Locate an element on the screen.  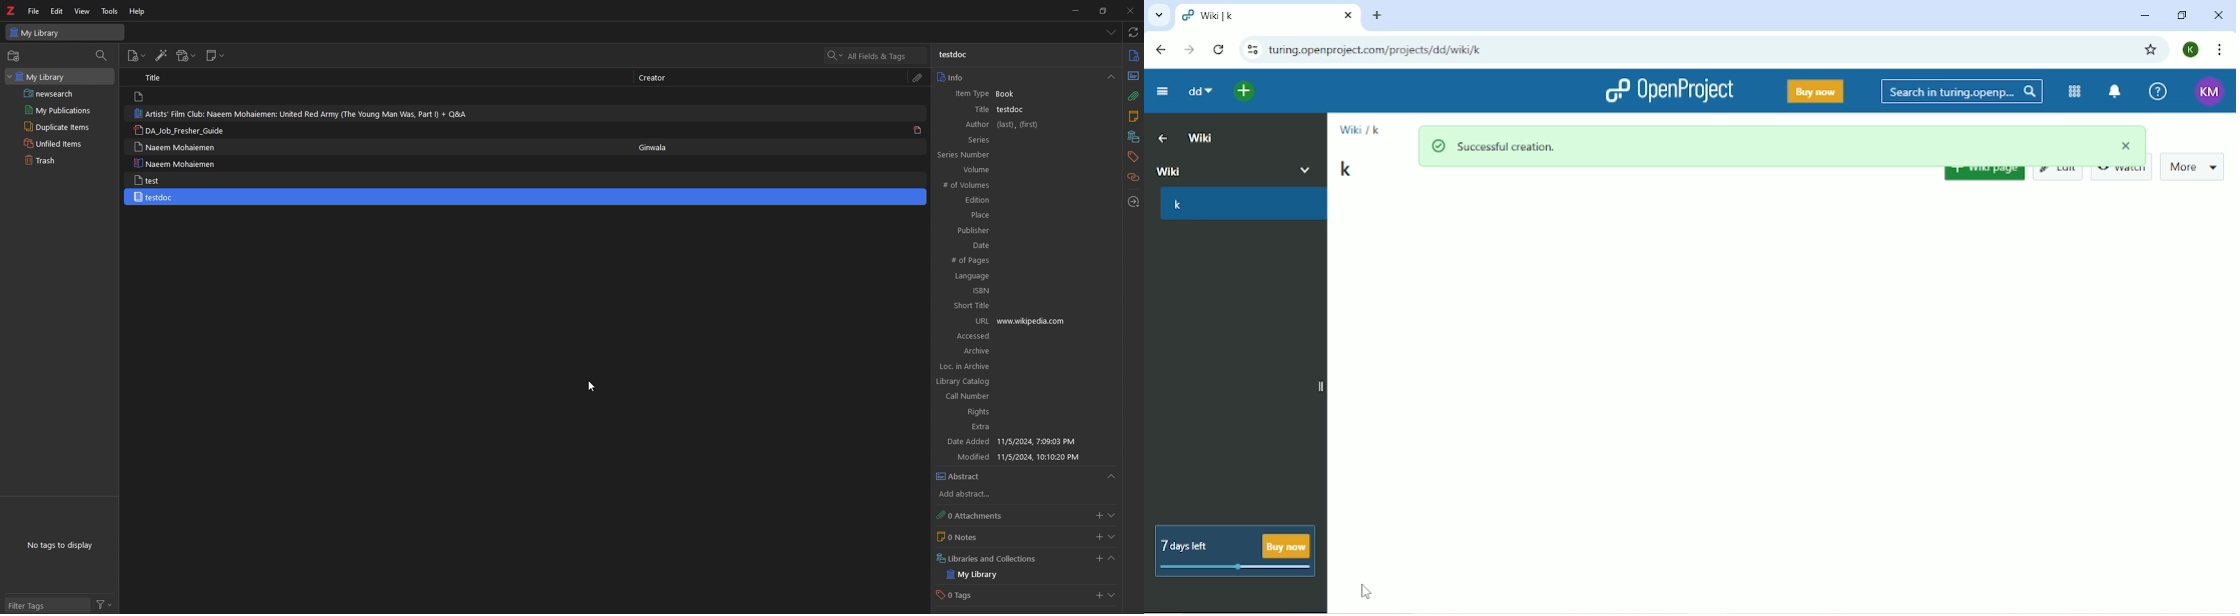
sync with zotero.org is located at coordinates (1133, 32).